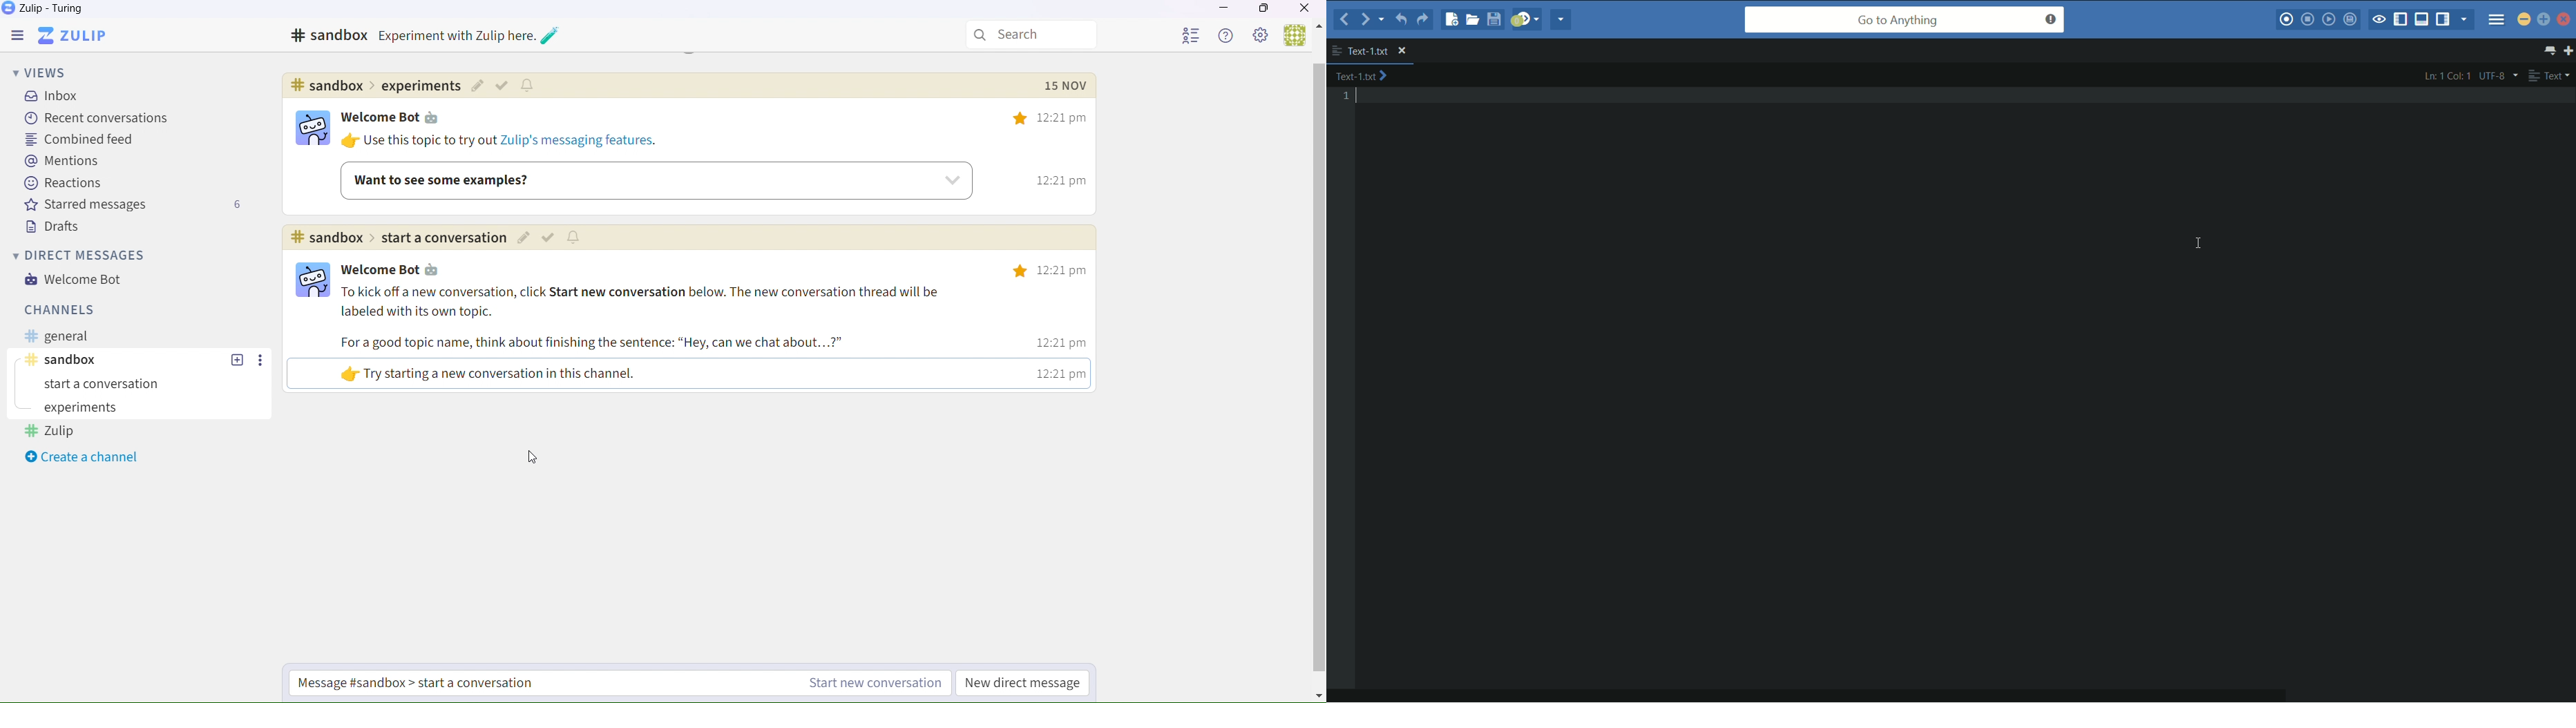 The height and width of the screenshot is (728, 2576). Describe the element at coordinates (1905, 20) in the screenshot. I see `go to anything ` at that location.